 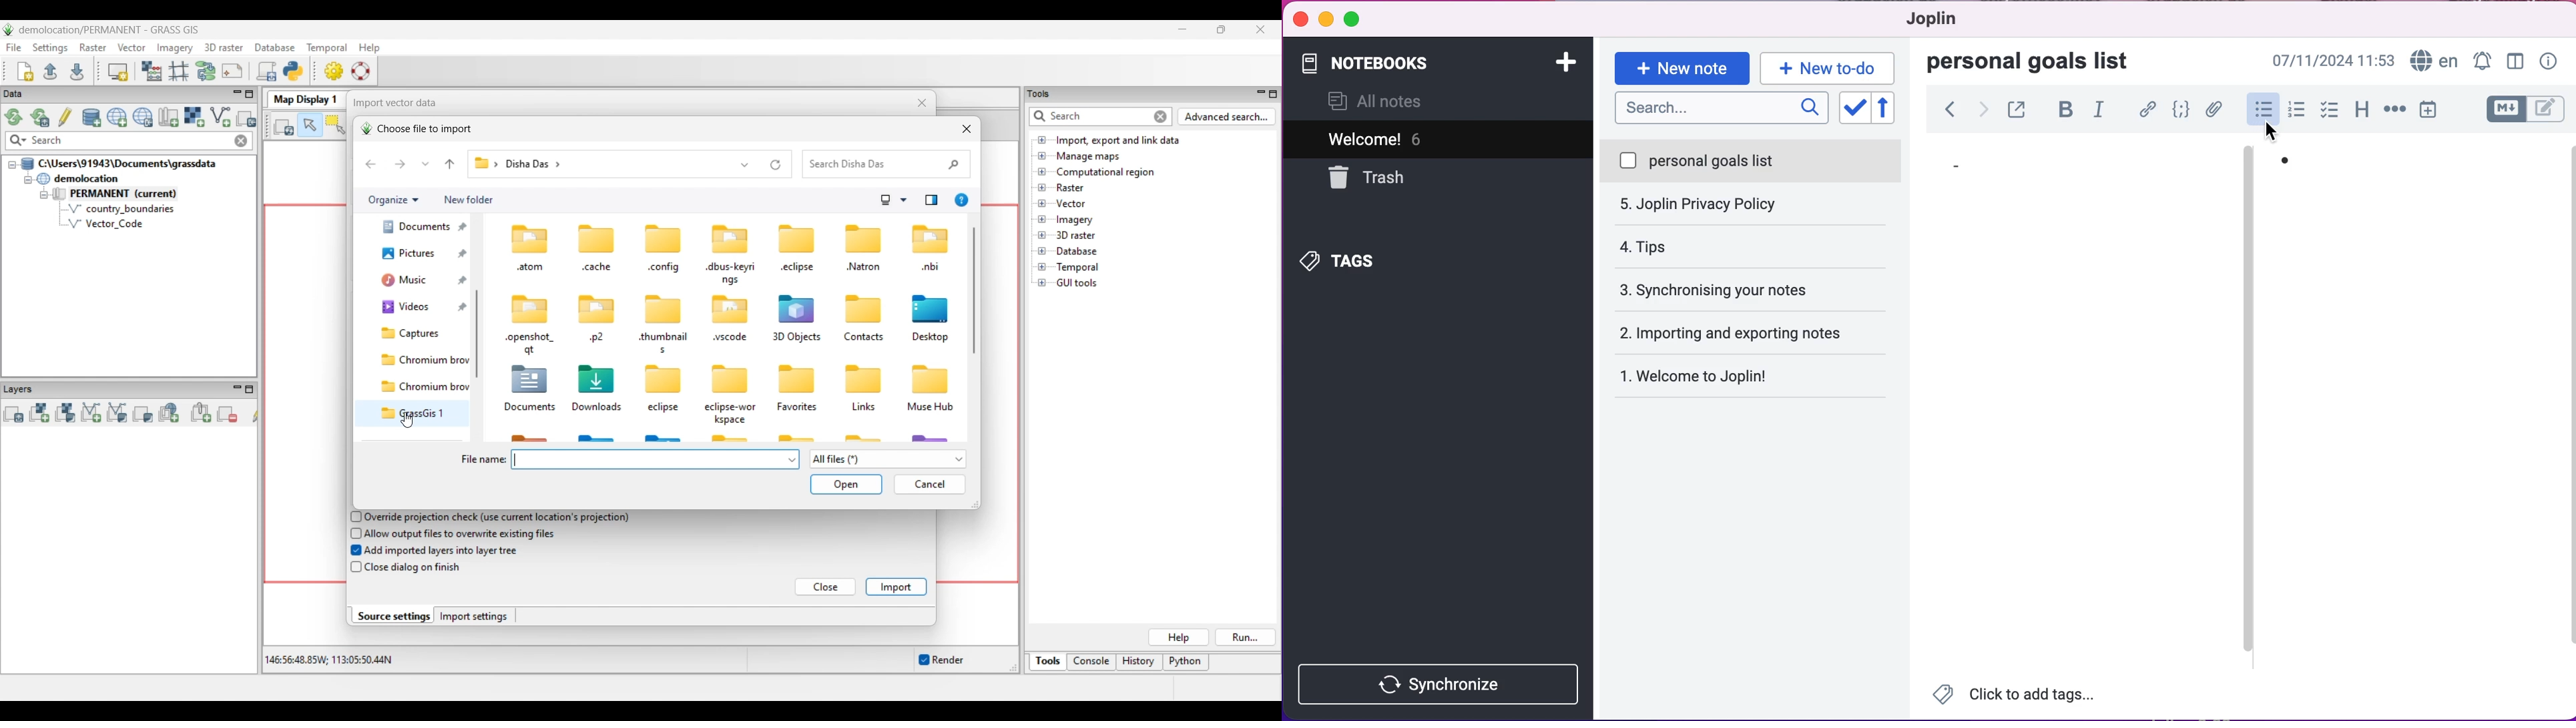 What do you see at coordinates (1984, 112) in the screenshot?
I see `forward` at bounding box center [1984, 112].